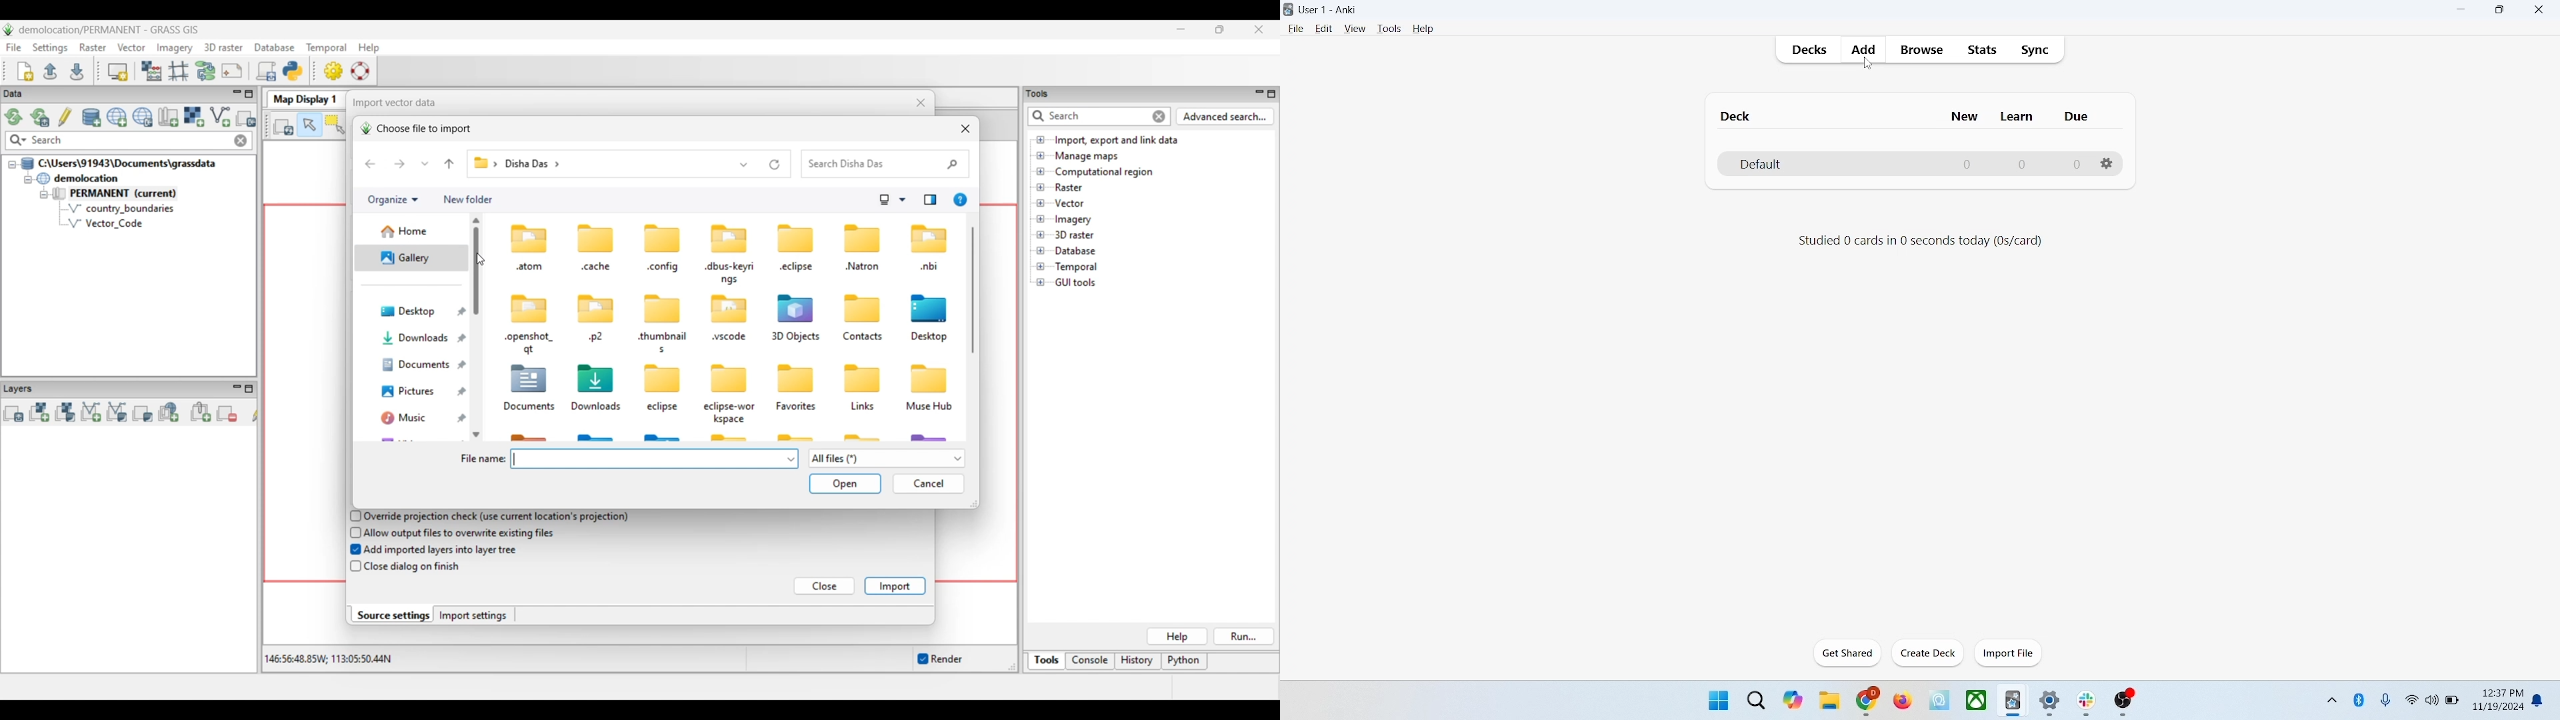  What do you see at coordinates (1849, 654) in the screenshot?
I see `get shared` at bounding box center [1849, 654].